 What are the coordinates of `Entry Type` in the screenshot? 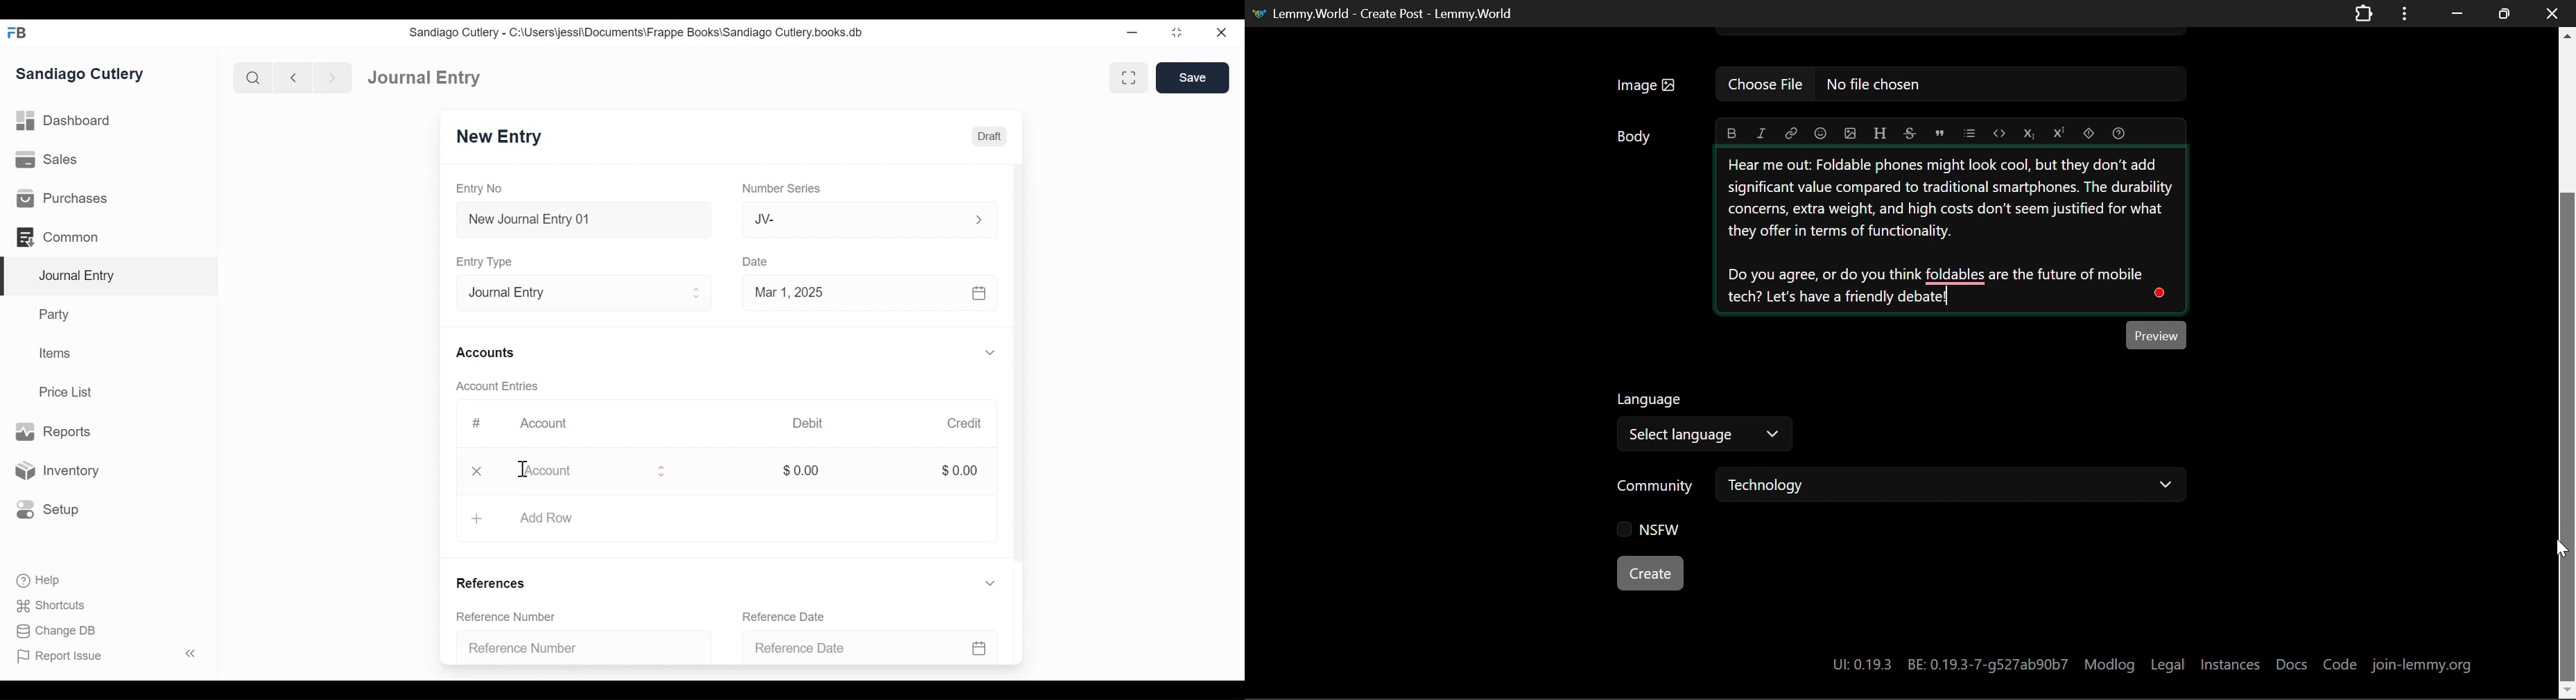 It's located at (580, 291).